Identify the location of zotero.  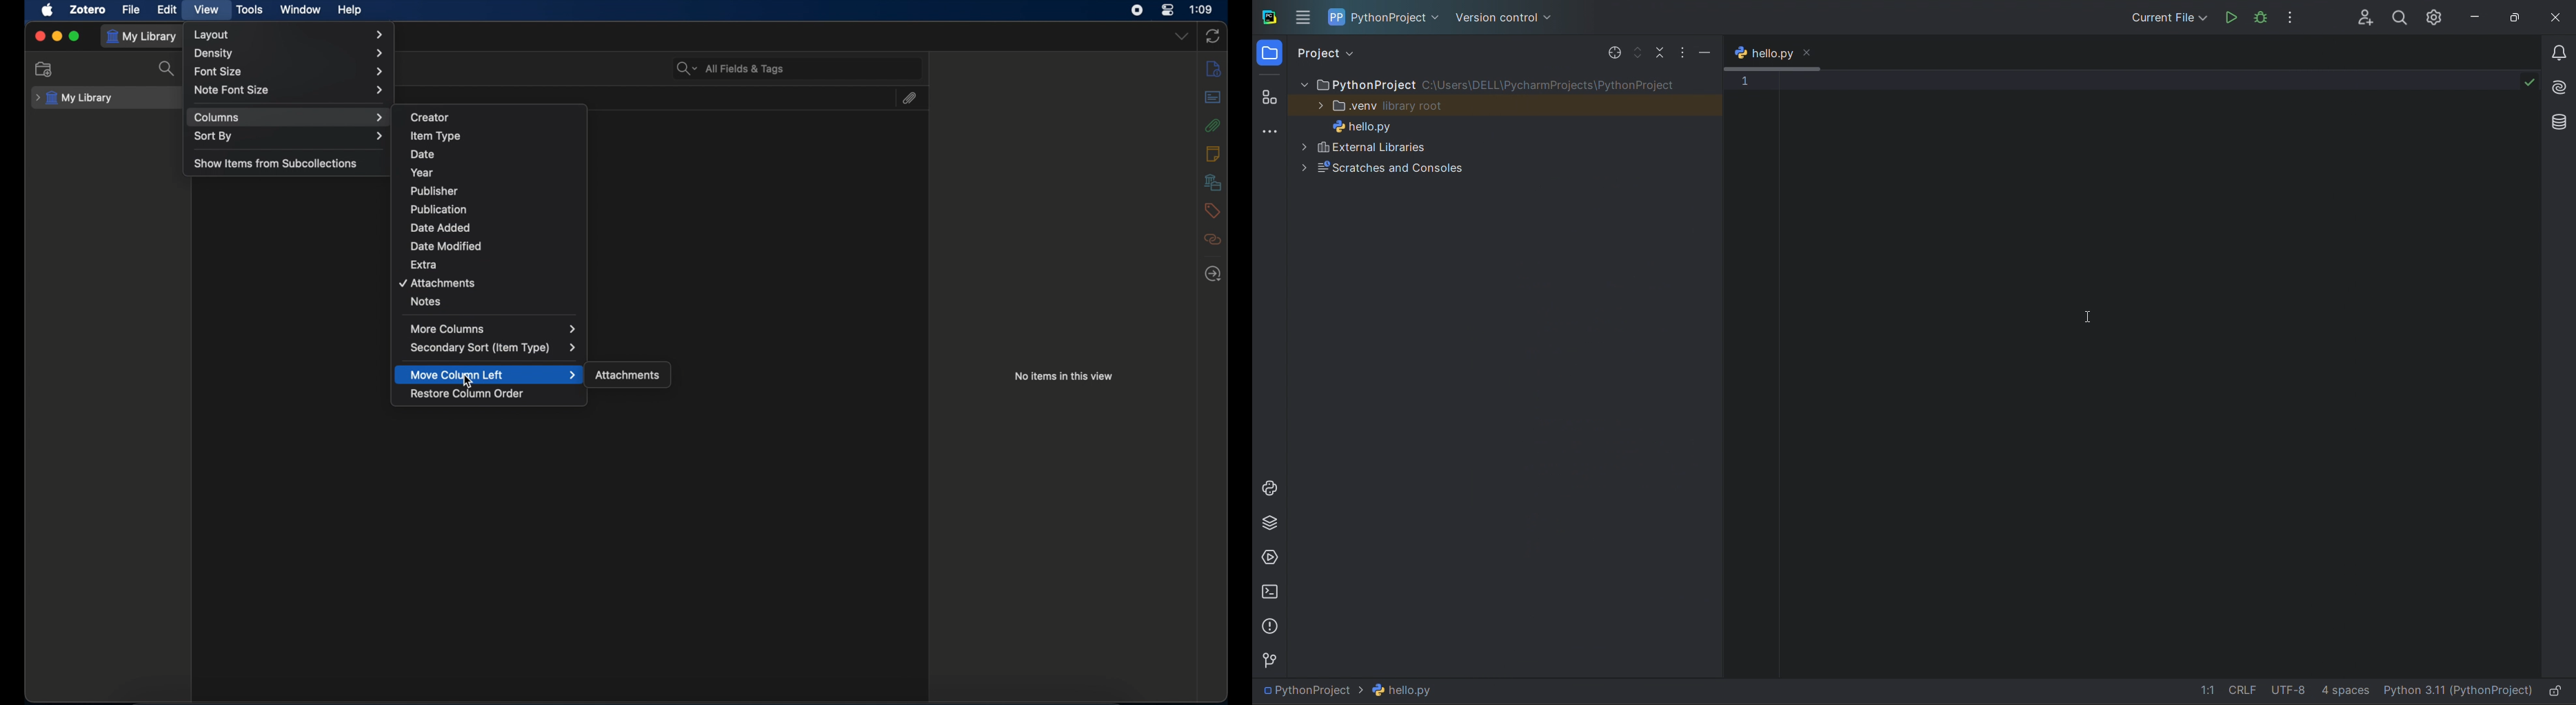
(87, 10).